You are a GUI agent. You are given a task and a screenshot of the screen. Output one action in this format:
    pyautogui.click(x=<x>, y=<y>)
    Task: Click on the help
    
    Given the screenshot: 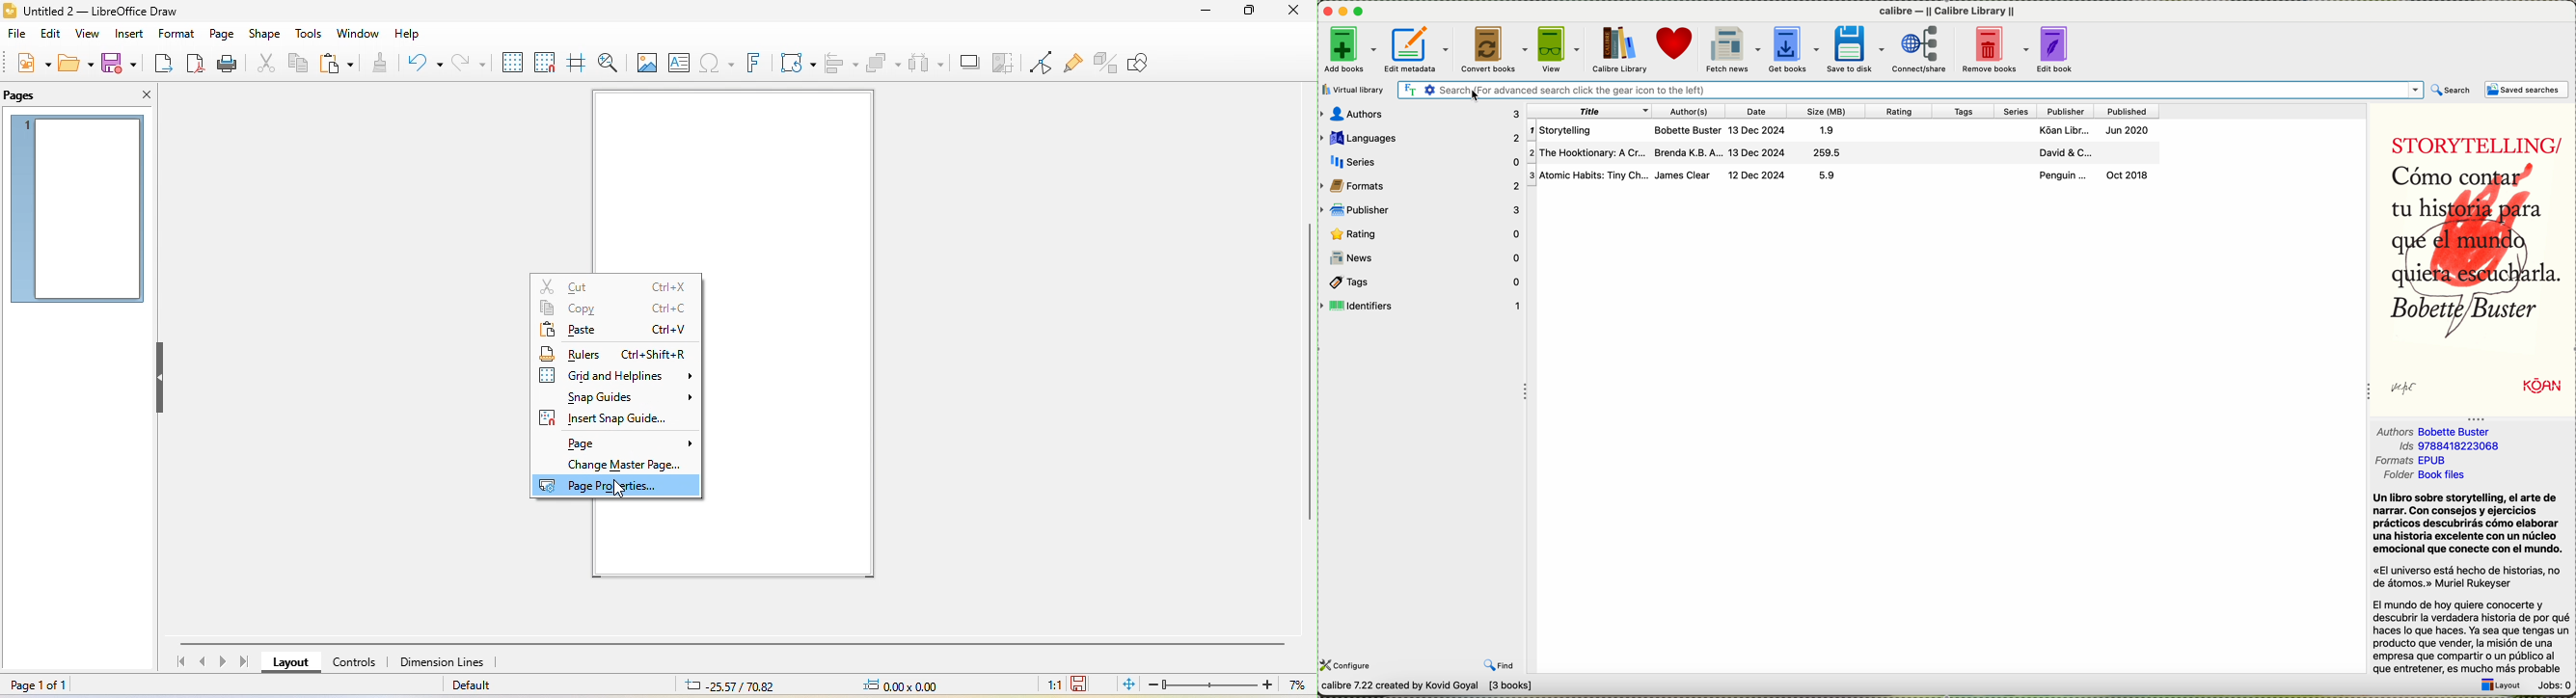 What is the action you would take?
    pyautogui.click(x=405, y=35)
    